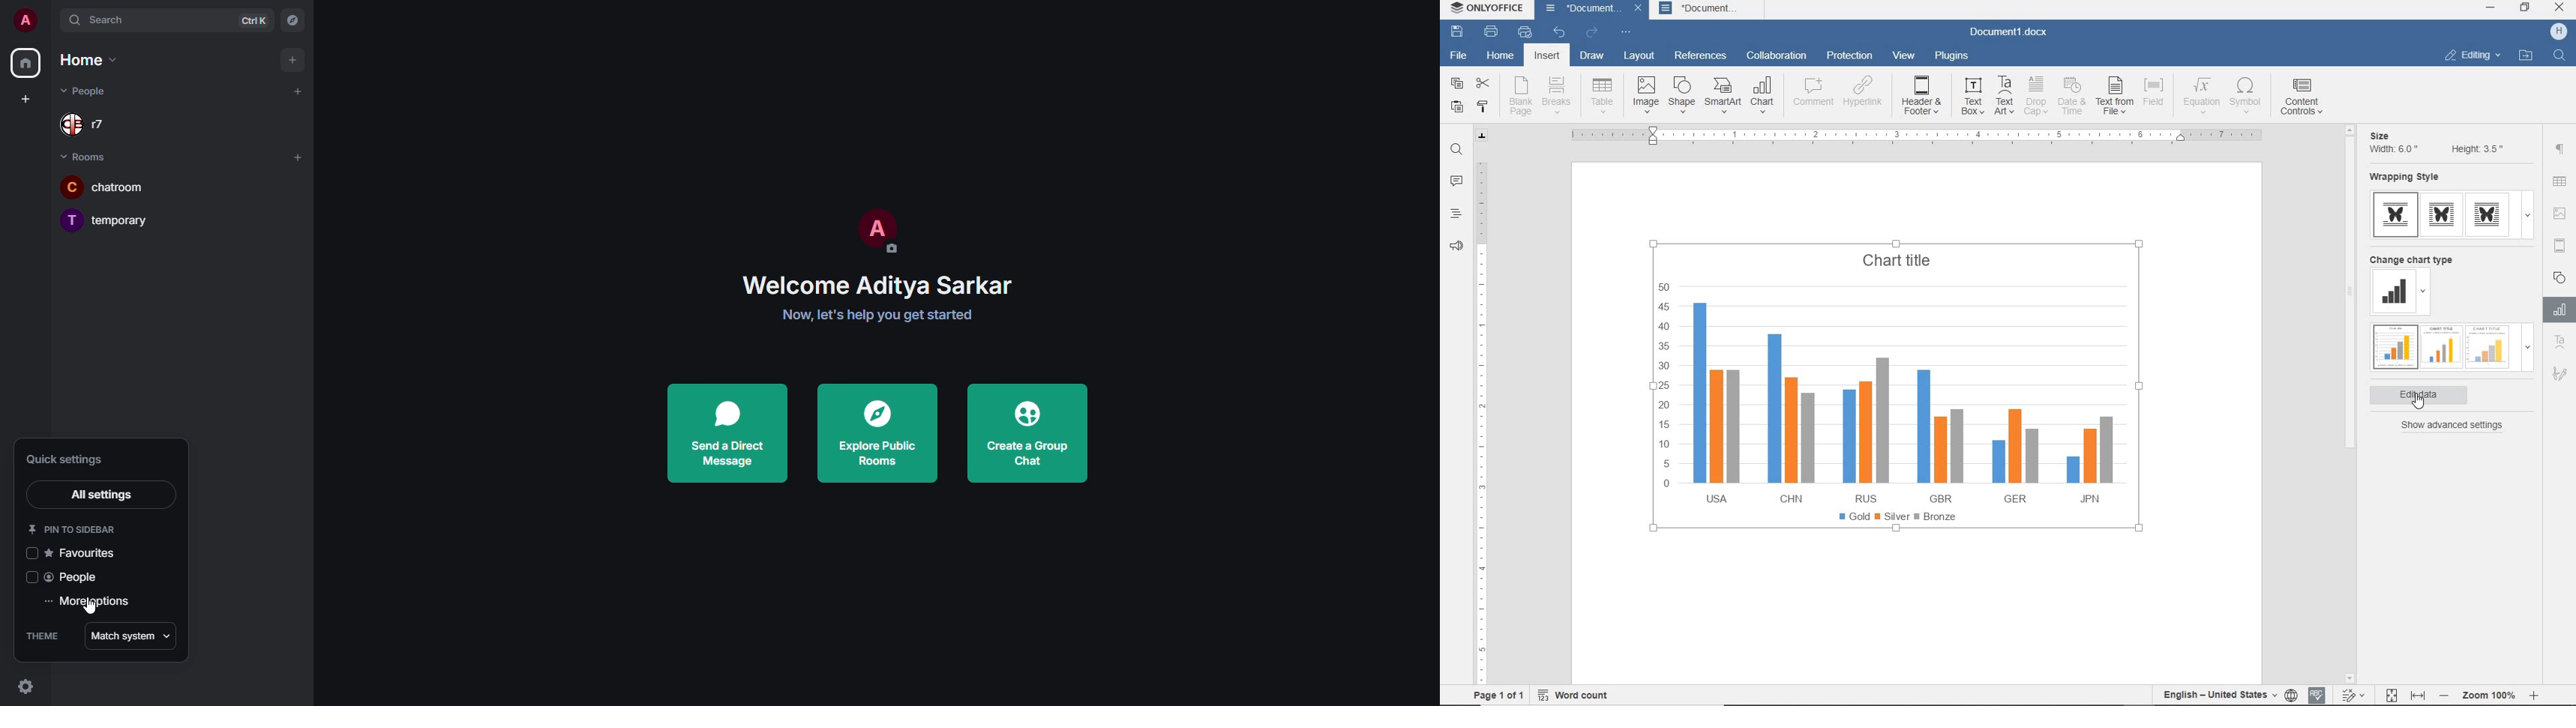 This screenshot has width=2576, height=728. I want to click on chart, so click(1764, 95).